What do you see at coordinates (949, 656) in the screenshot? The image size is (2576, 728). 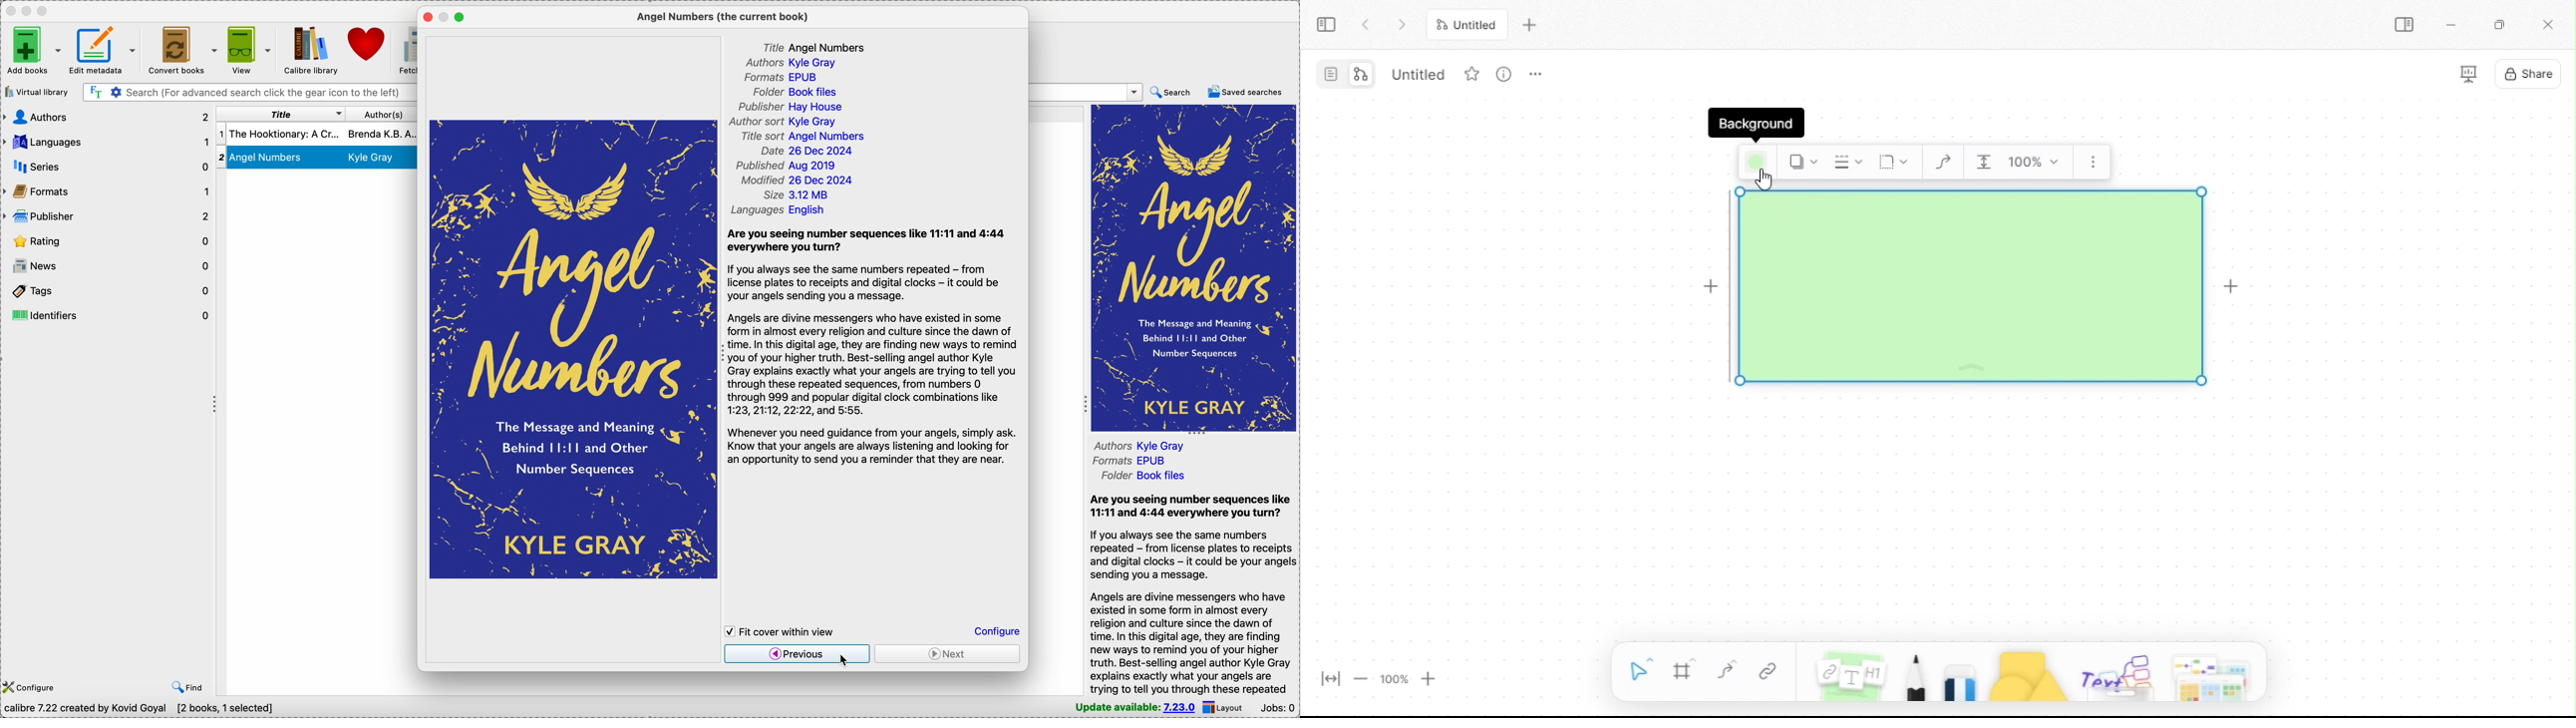 I see `click on next` at bounding box center [949, 656].